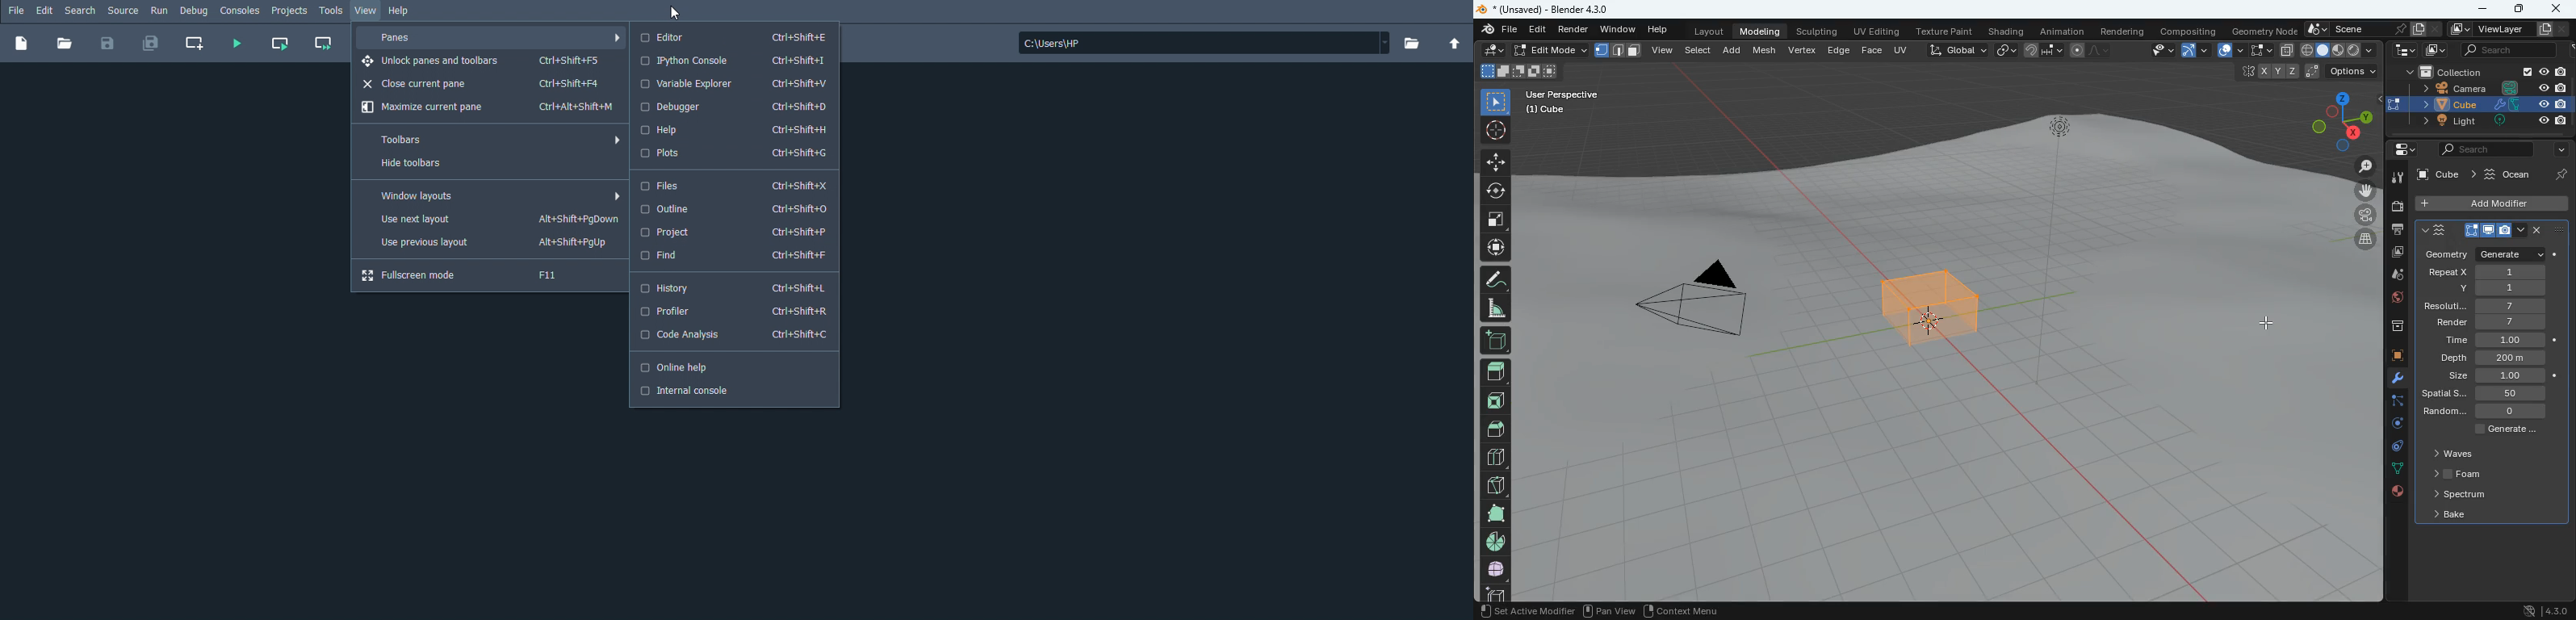 The width and height of the screenshot is (2576, 644). I want to click on link, so click(2006, 51).